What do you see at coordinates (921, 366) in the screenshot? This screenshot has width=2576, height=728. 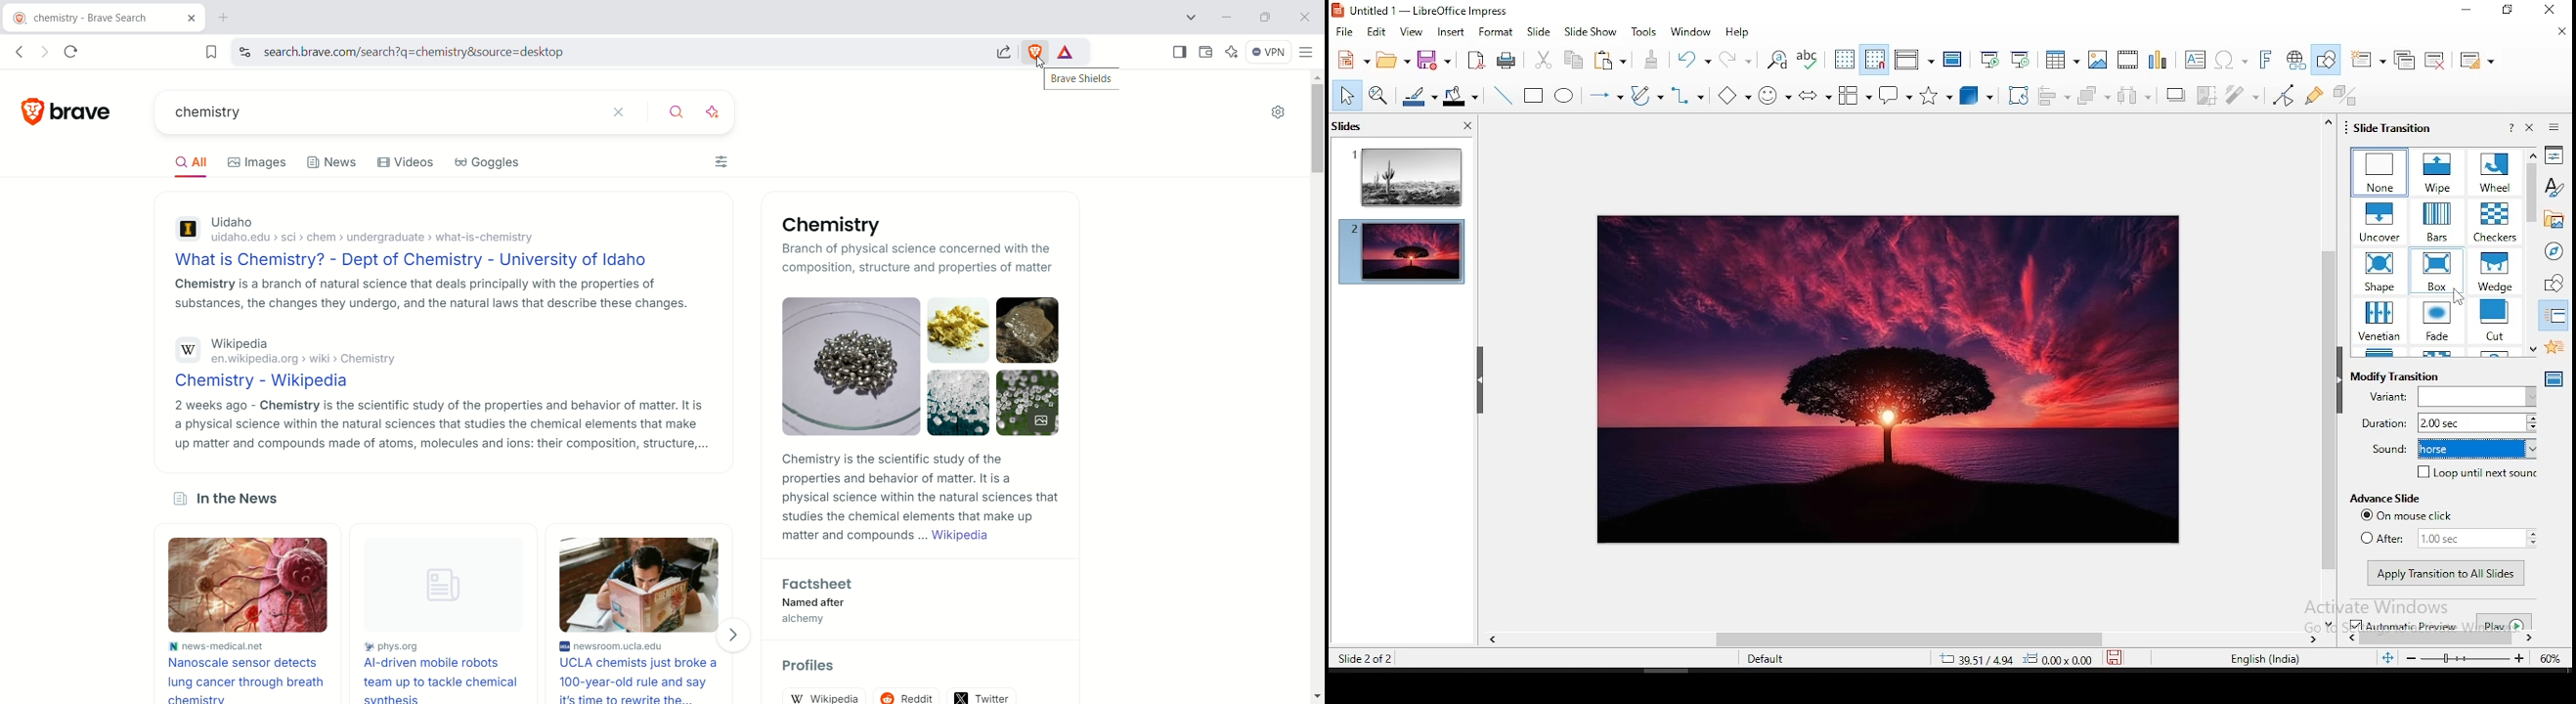 I see `Images of chemical compounds` at bounding box center [921, 366].